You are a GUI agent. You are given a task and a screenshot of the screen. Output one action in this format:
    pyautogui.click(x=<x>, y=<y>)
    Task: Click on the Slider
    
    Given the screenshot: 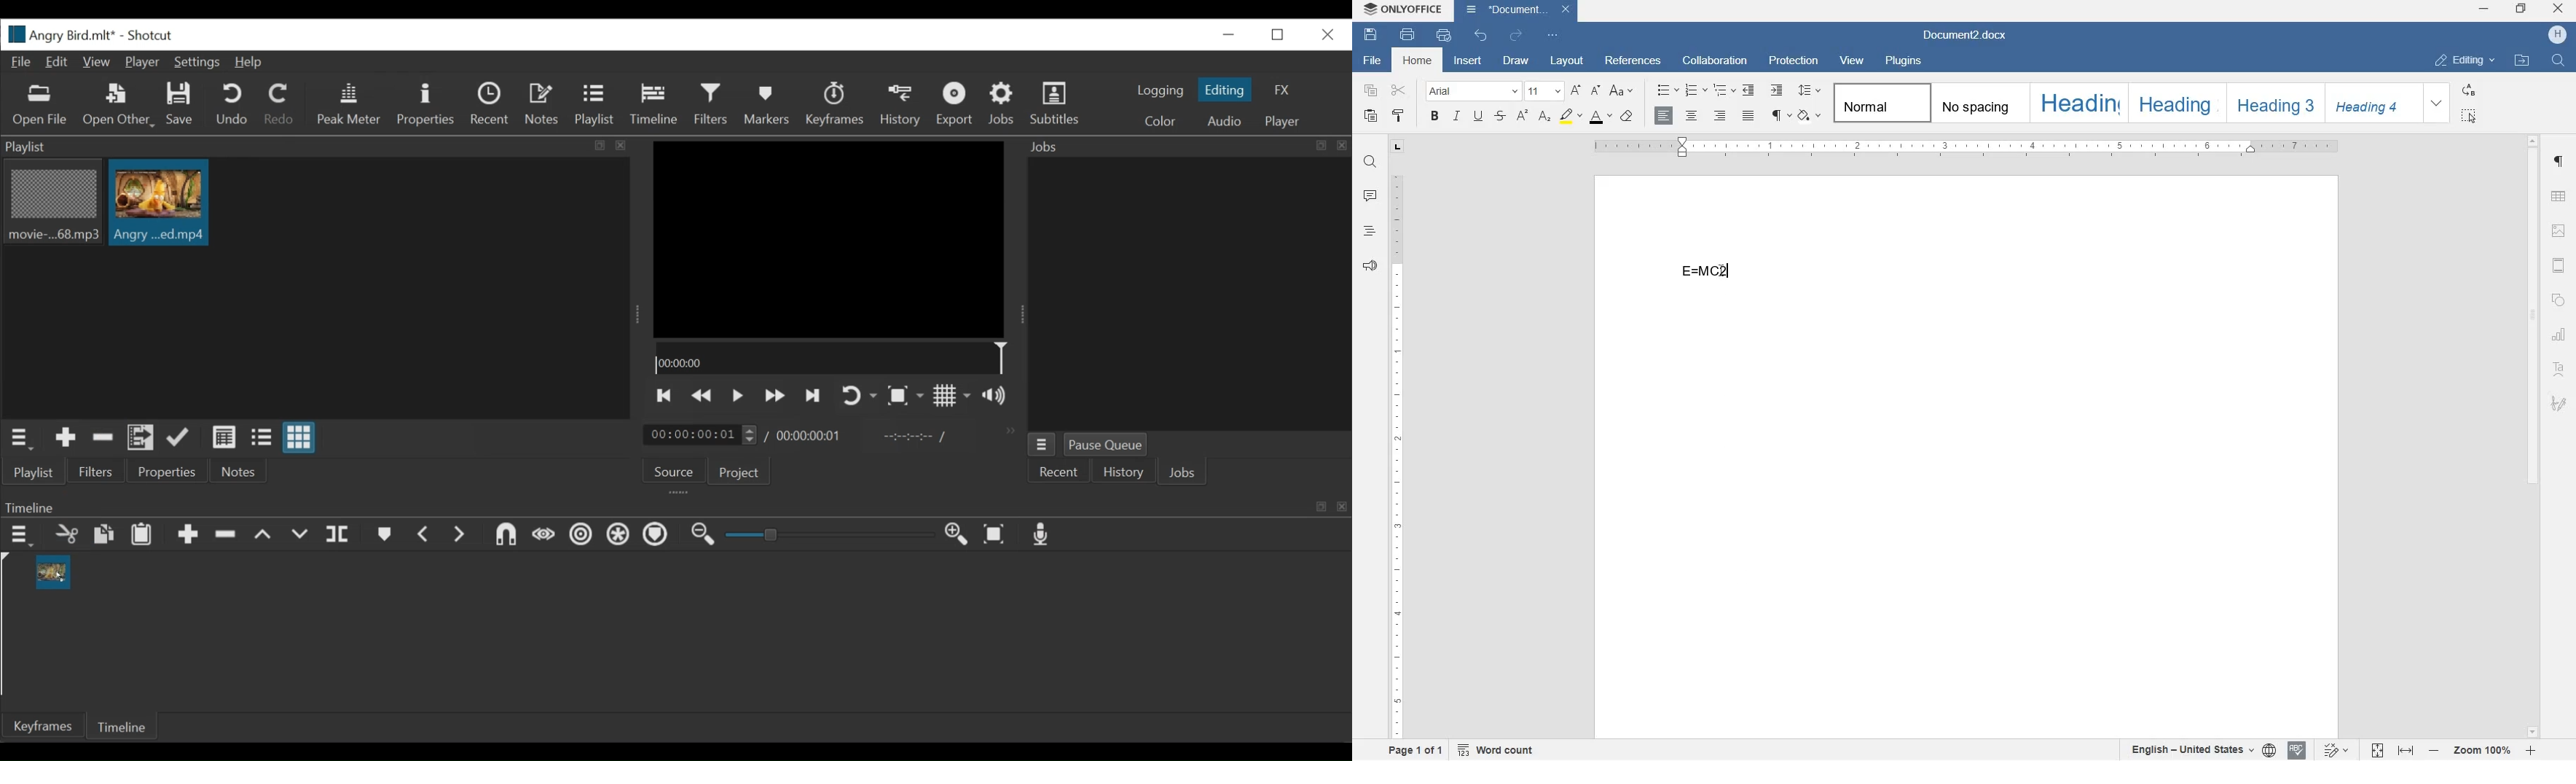 What is the action you would take?
    pyautogui.click(x=833, y=535)
    